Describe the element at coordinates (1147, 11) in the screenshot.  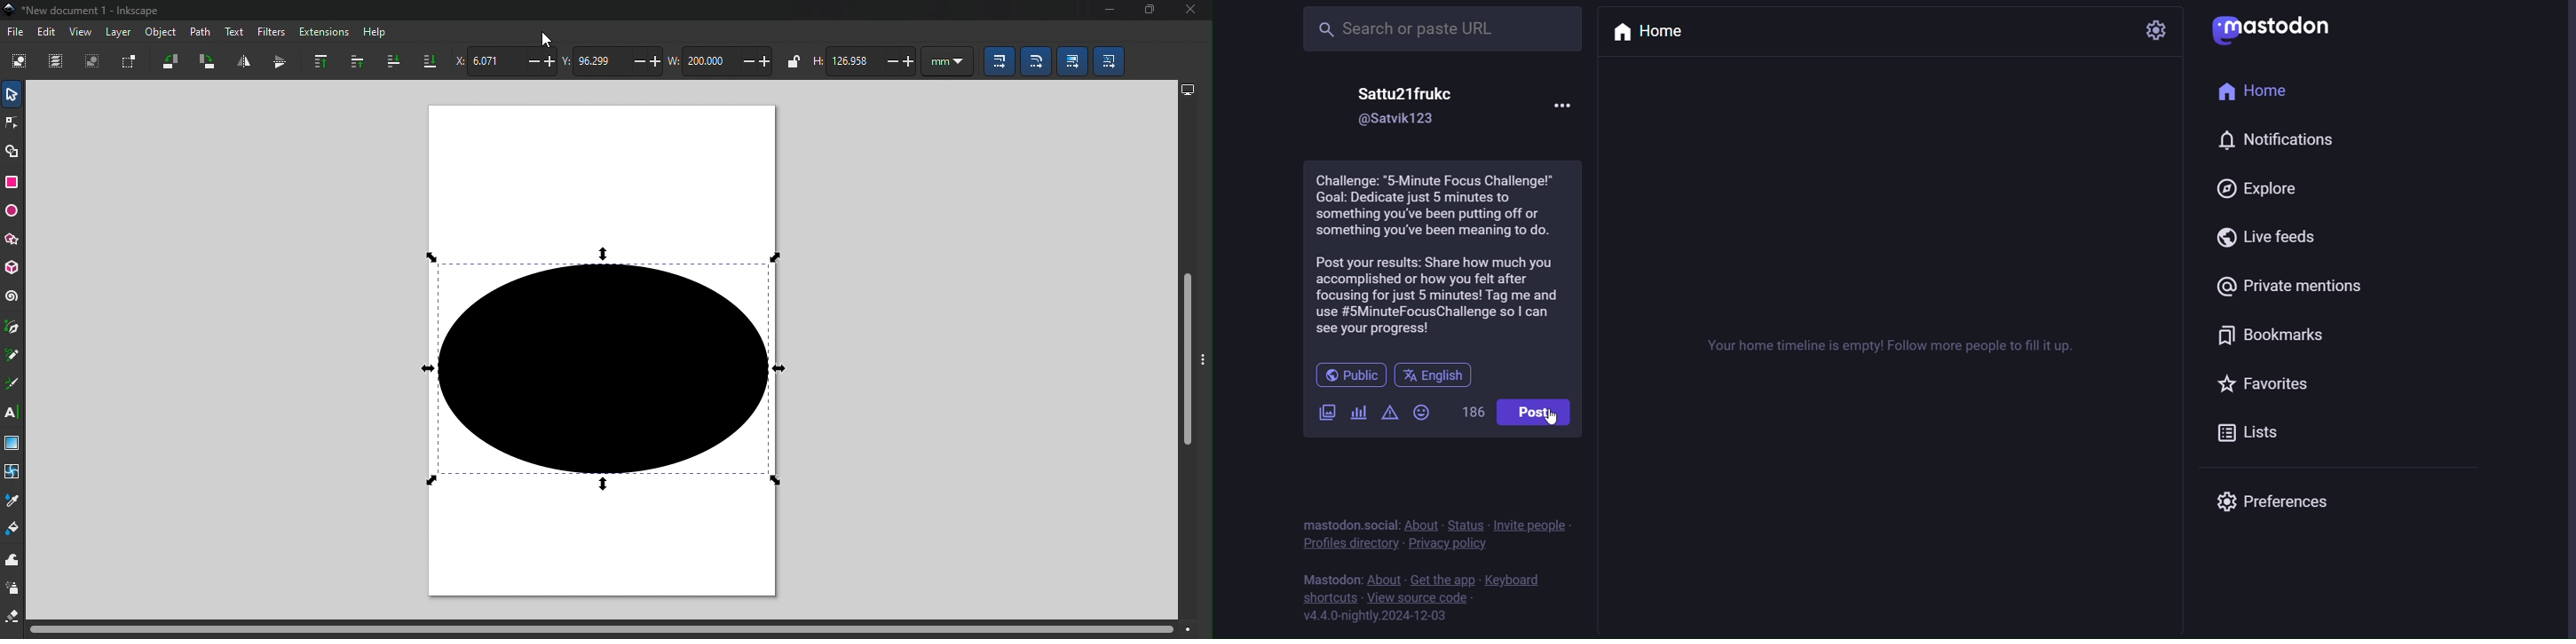
I see `Maximize` at that location.